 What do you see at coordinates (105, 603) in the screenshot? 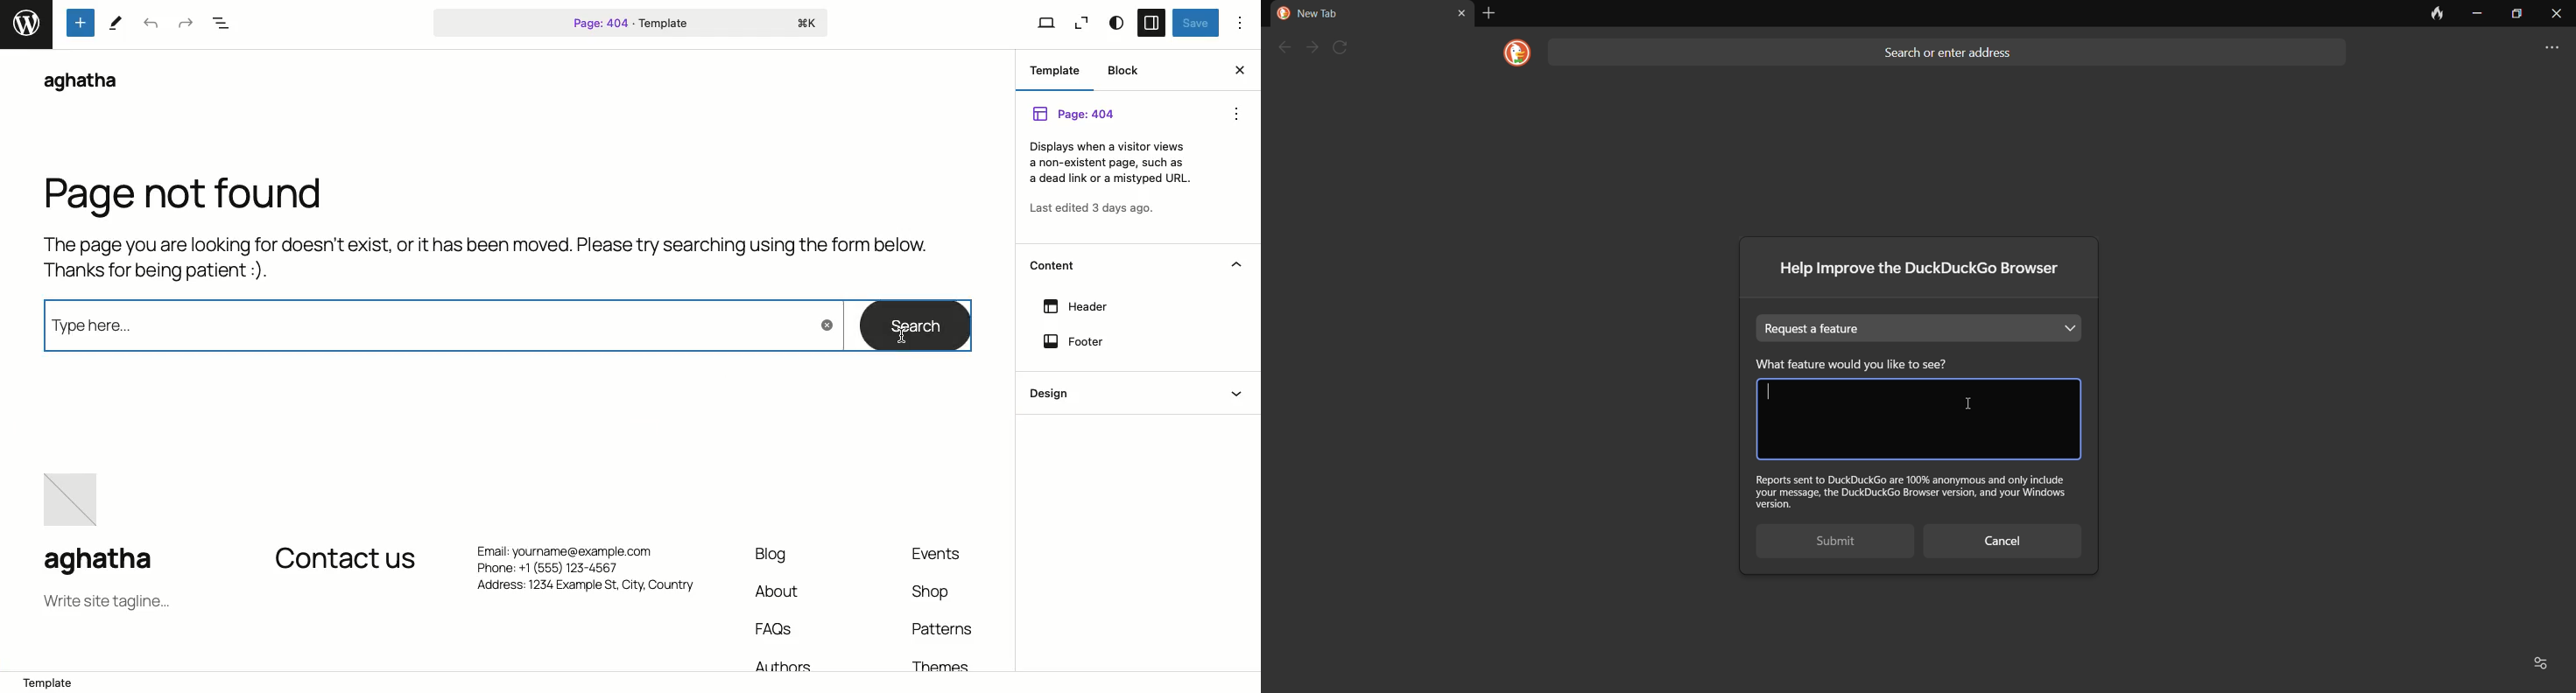
I see `Tagline` at bounding box center [105, 603].